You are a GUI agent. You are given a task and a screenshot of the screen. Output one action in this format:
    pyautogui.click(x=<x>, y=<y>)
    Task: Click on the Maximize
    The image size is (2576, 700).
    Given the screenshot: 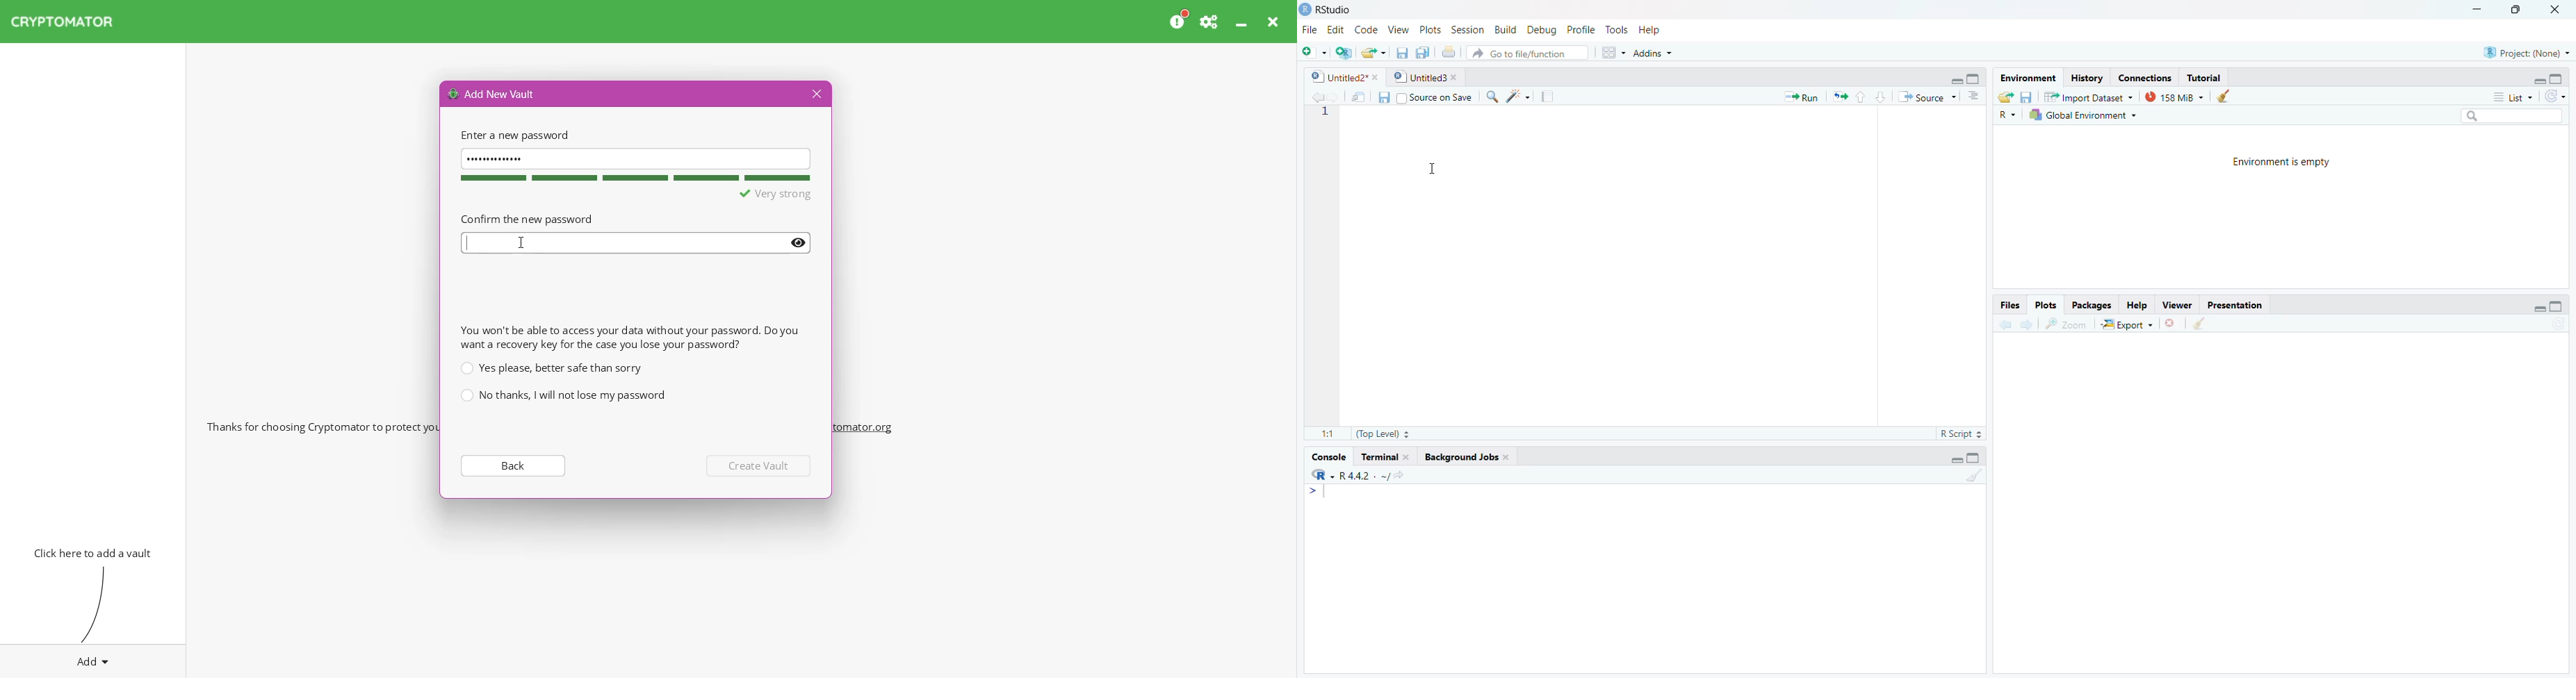 What is the action you would take?
    pyautogui.click(x=2521, y=13)
    